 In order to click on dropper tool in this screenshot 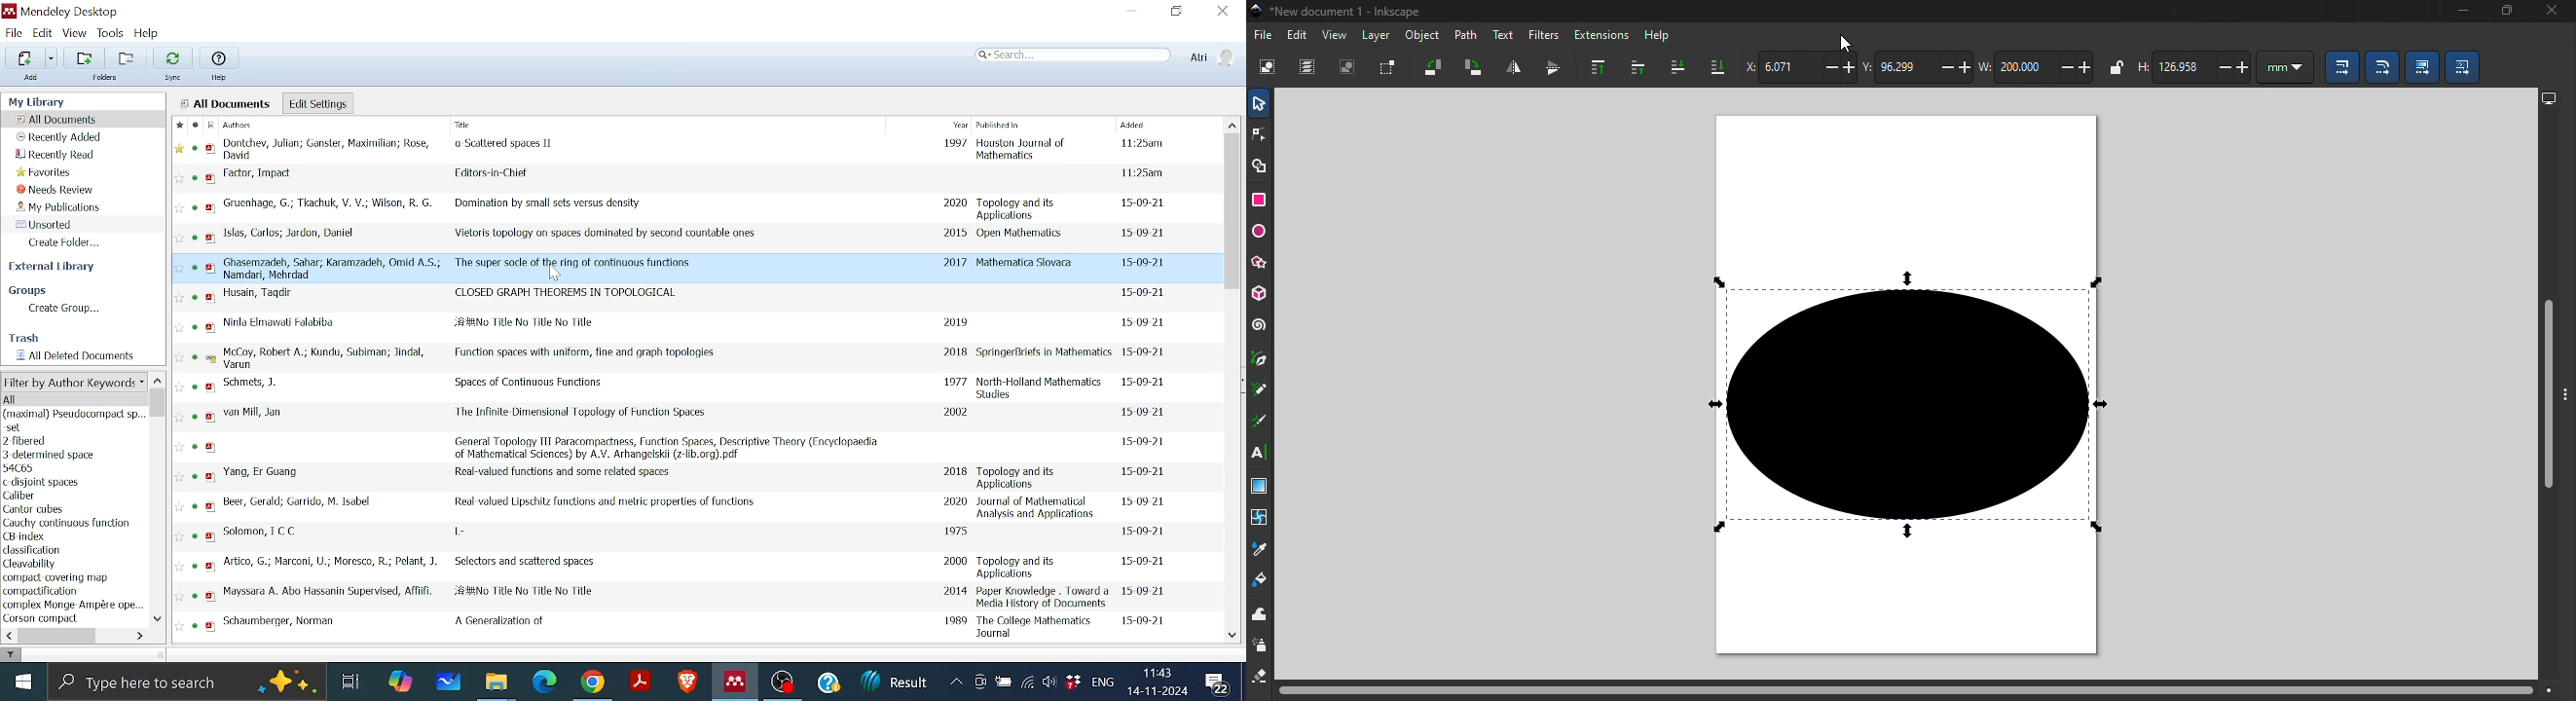, I will do `click(1261, 552)`.